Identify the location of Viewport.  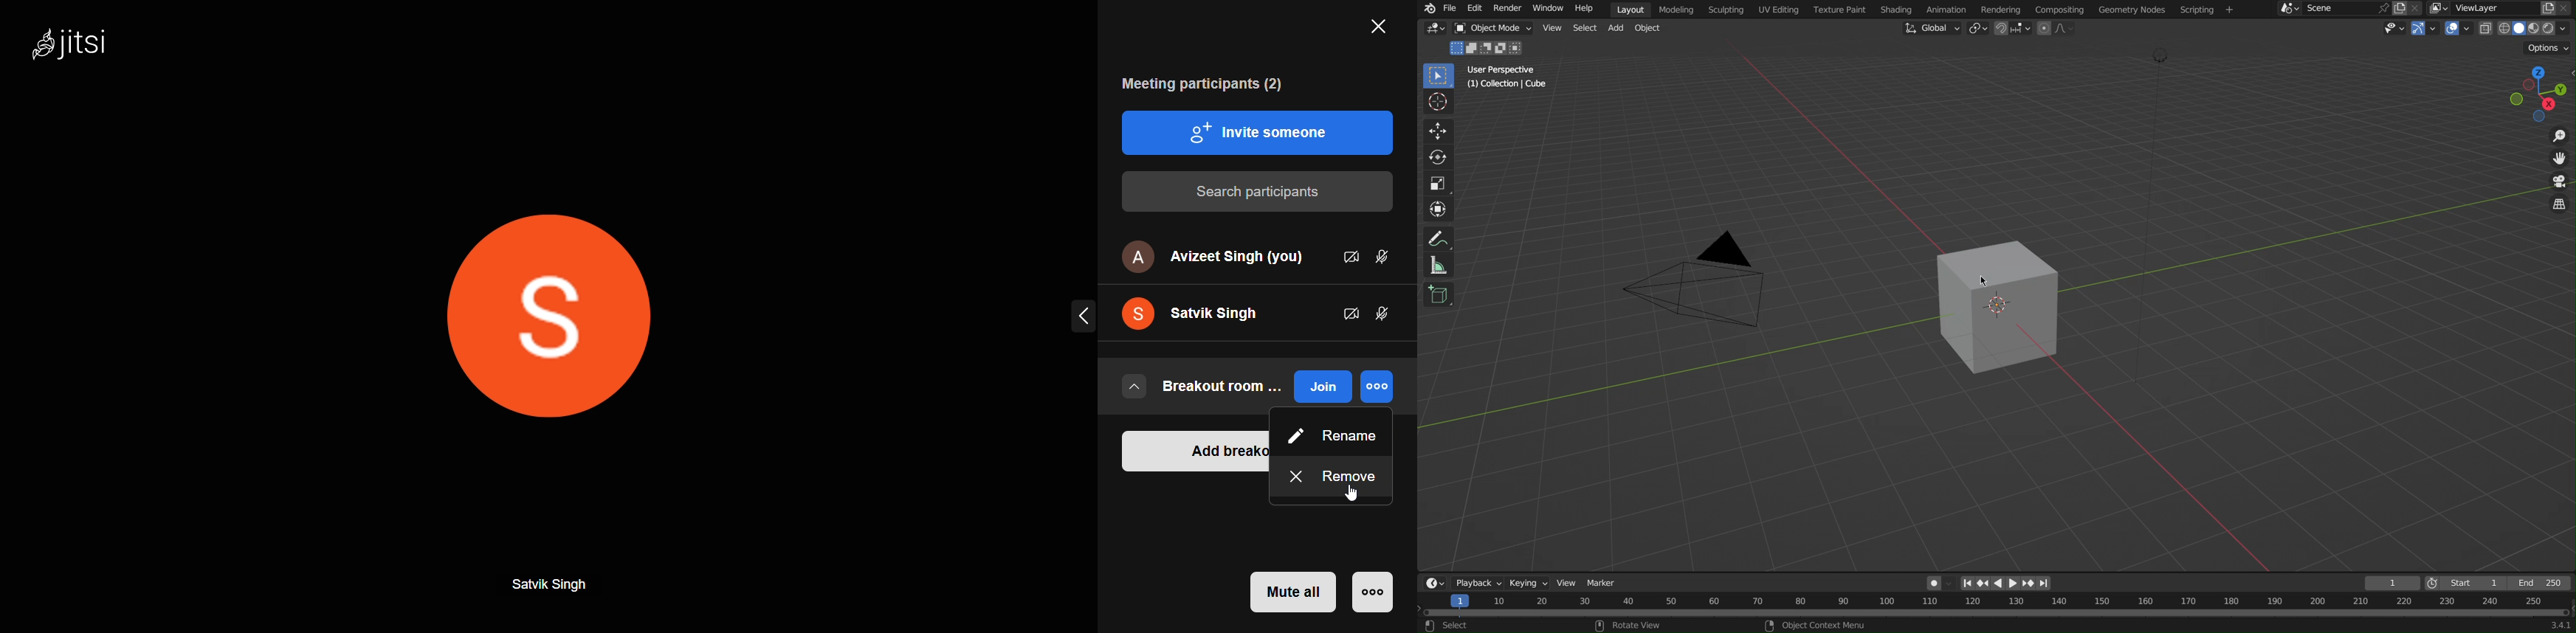
(2539, 95).